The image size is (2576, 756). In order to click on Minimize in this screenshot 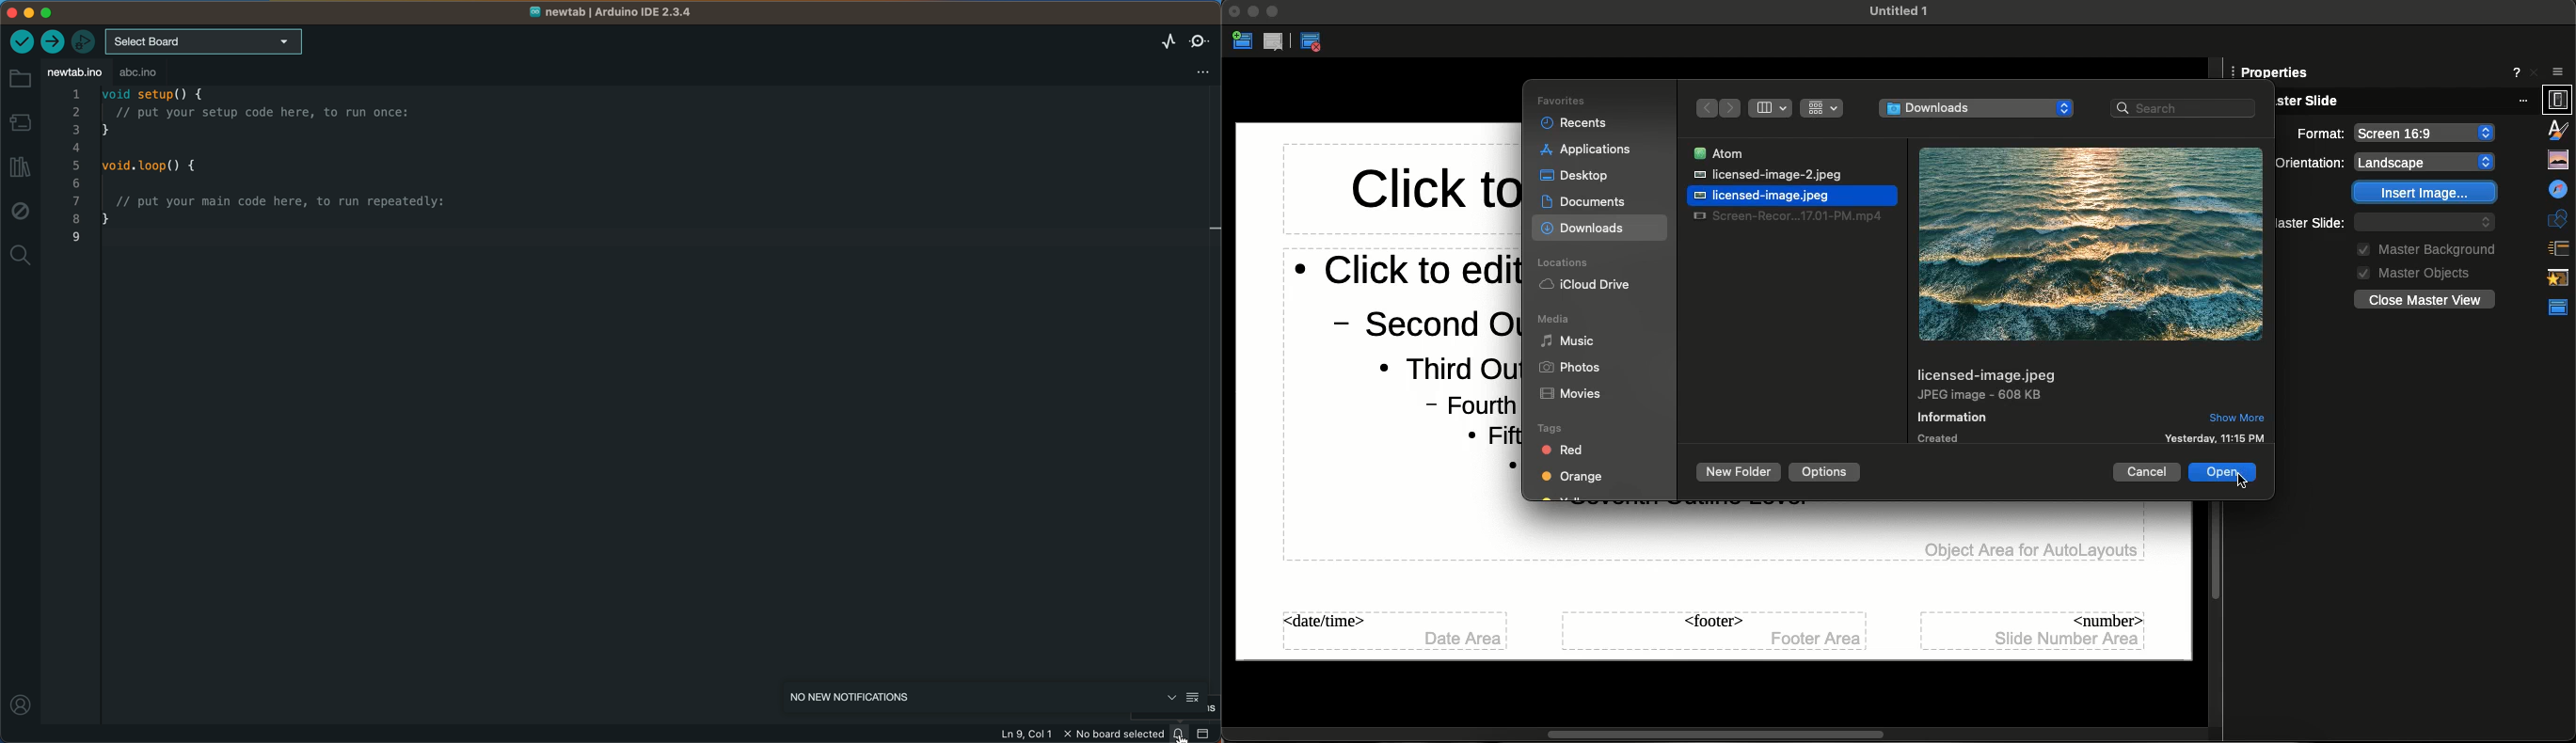, I will do `click(1254, 13)`.